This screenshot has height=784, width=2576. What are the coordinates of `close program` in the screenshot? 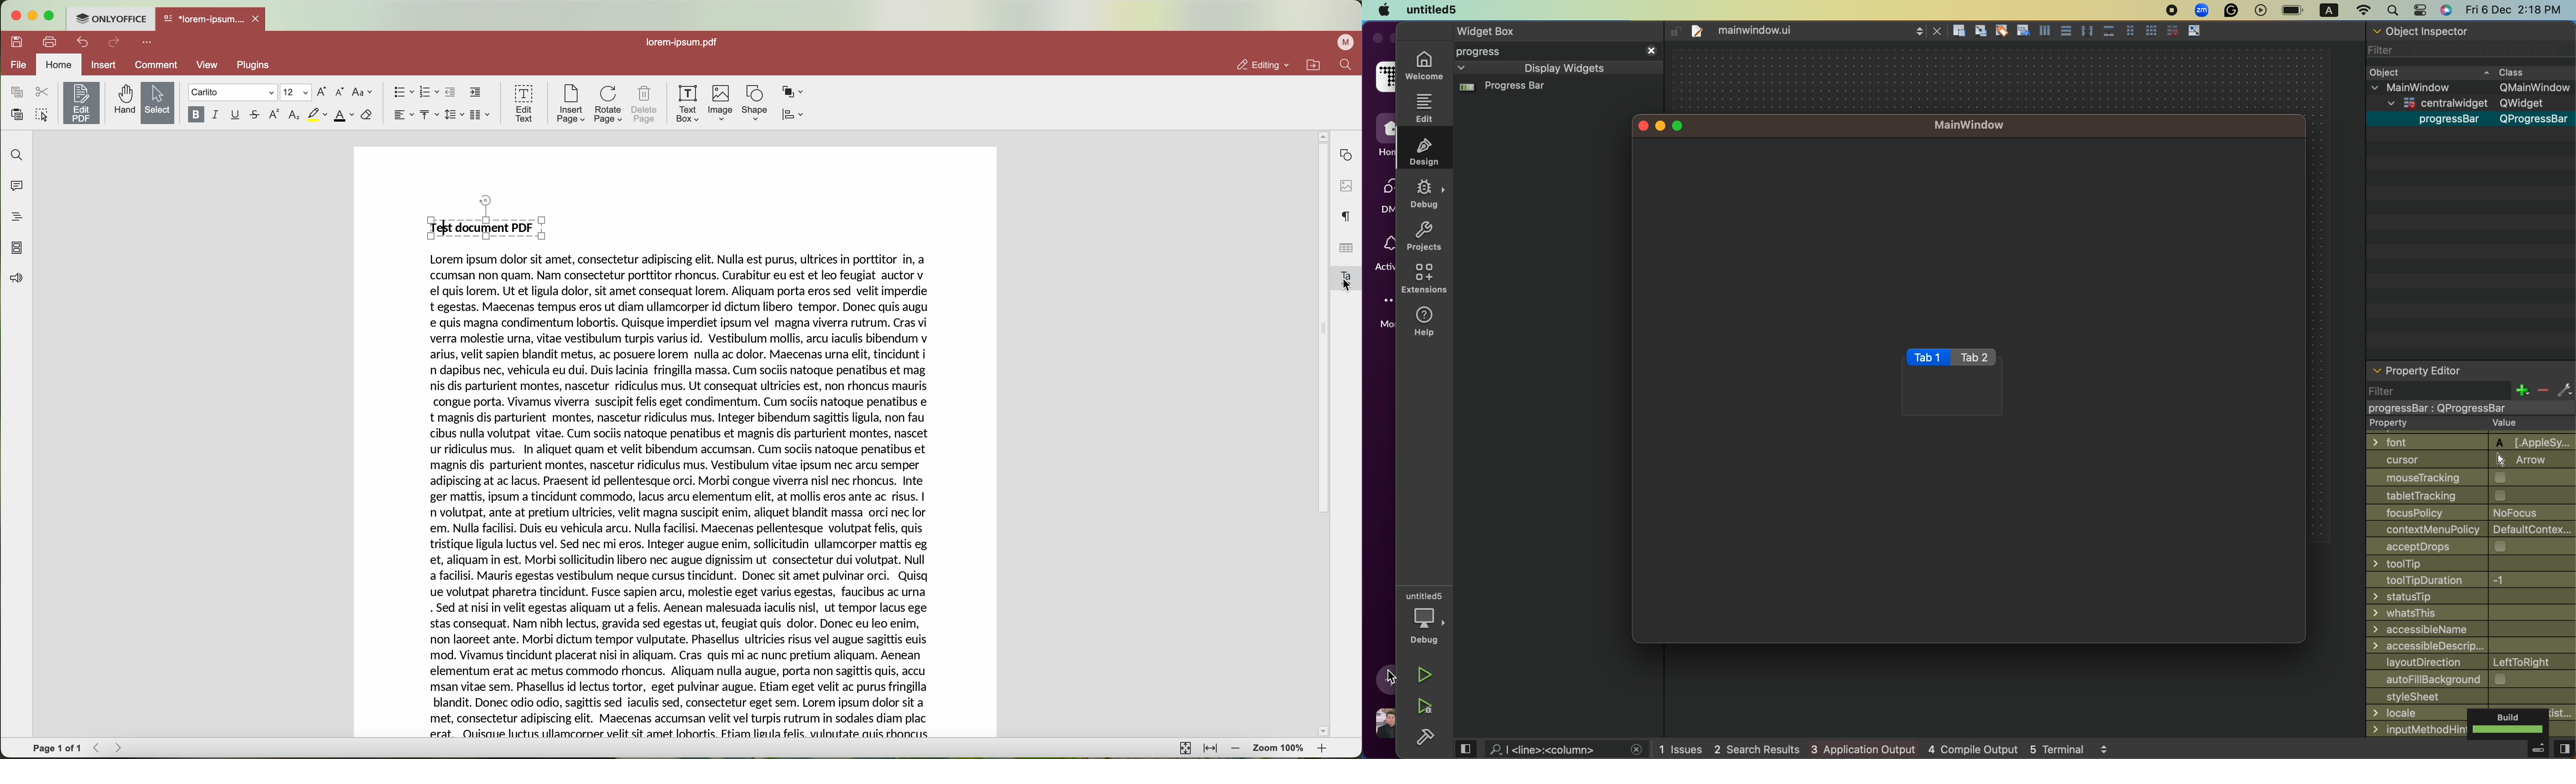 It's located at (17, 15).